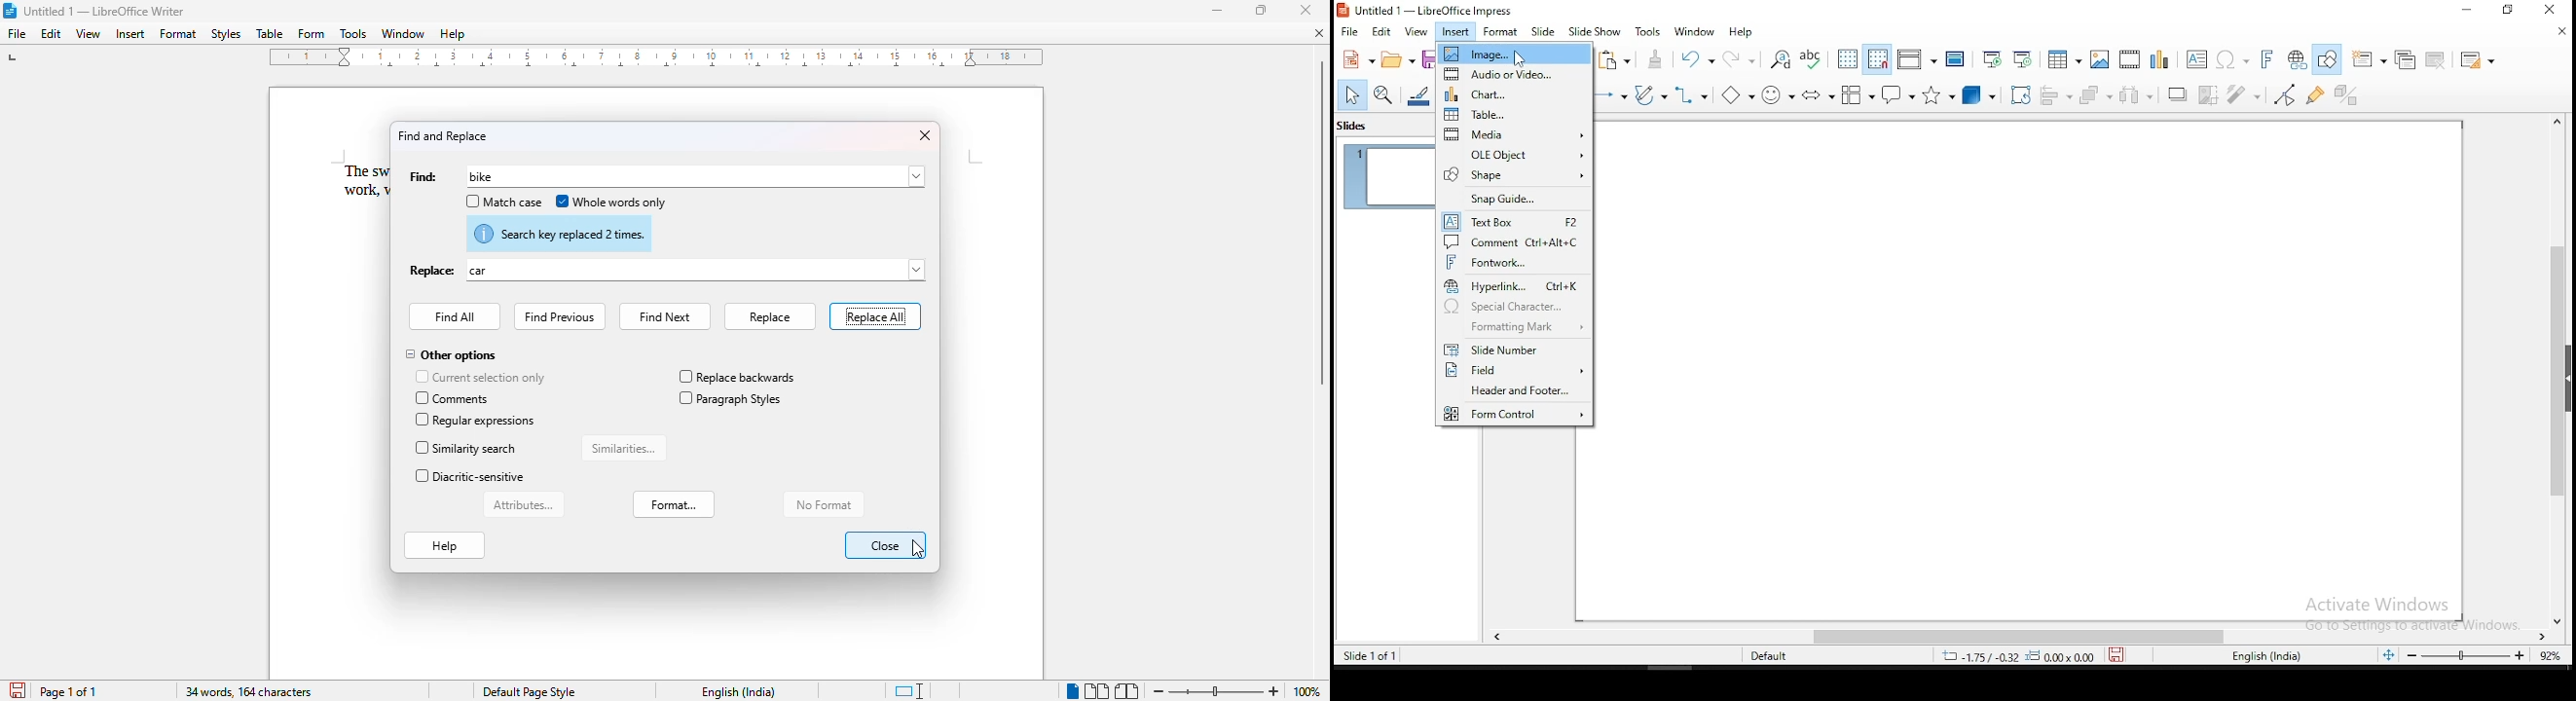 The height and width of the screenshot is (728, 2576). Describe the element at coordinates (480, 270) in the screenshot. I see `car` at that location.